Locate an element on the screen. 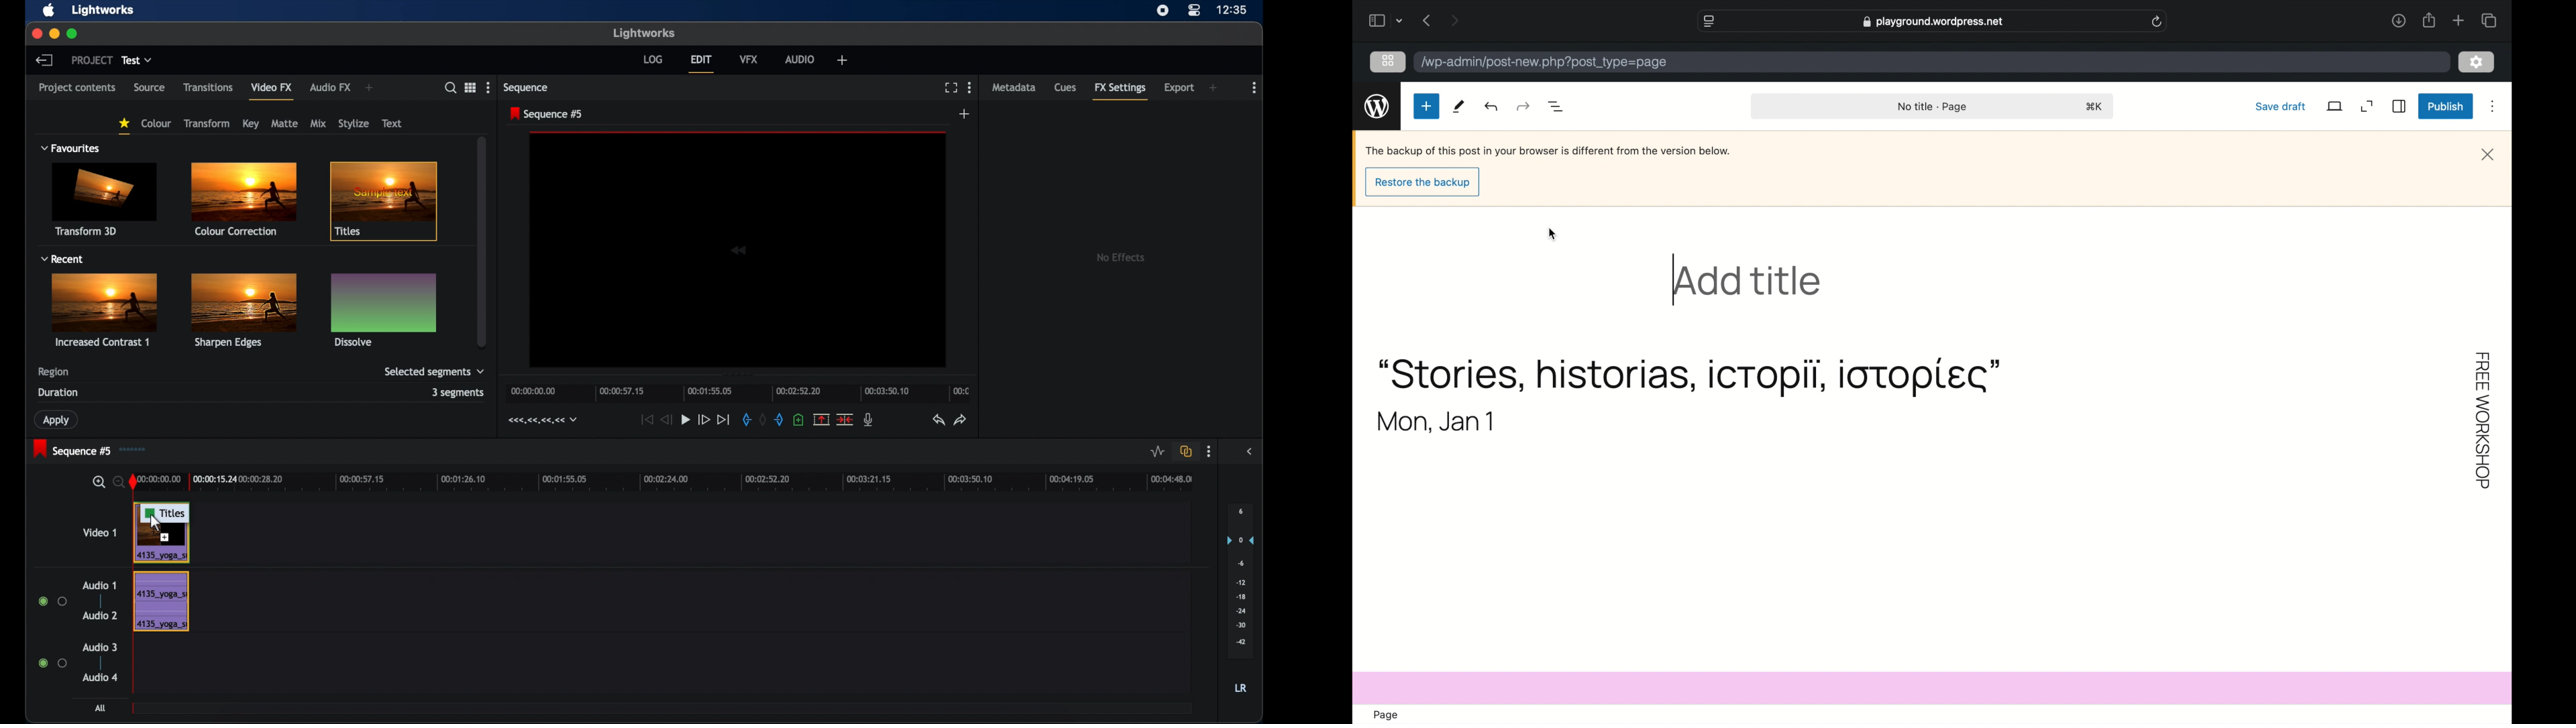 The height and width of the screenshot is (728, 2576). add is located at coordinates (1214, 87).